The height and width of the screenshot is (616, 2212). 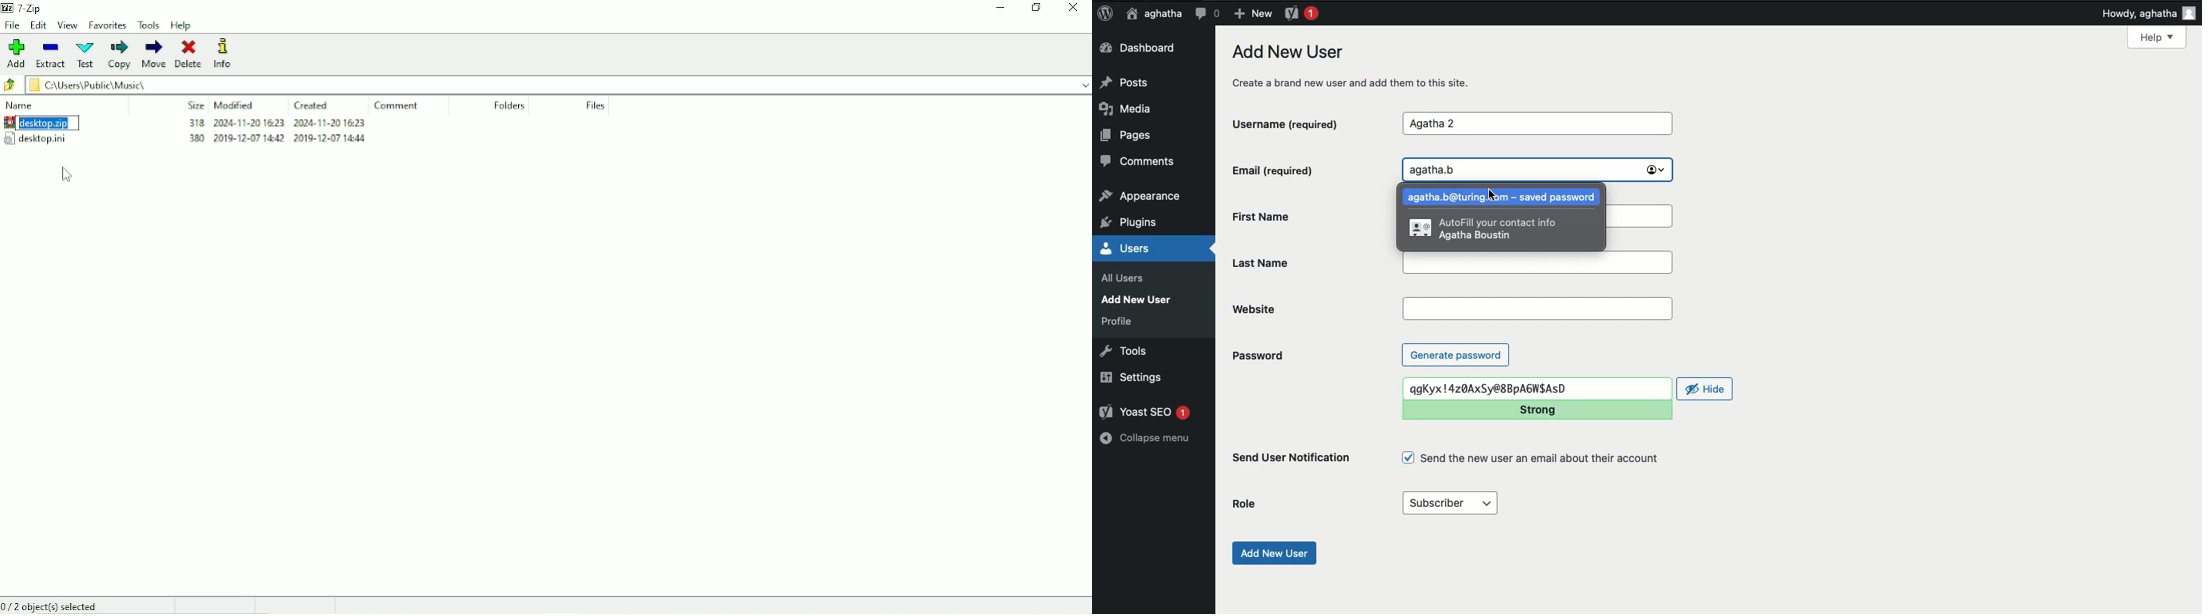 What do you see at coordinates (153, 54) in the screenshot?
I see `Move` at bounding box center [153, 54].